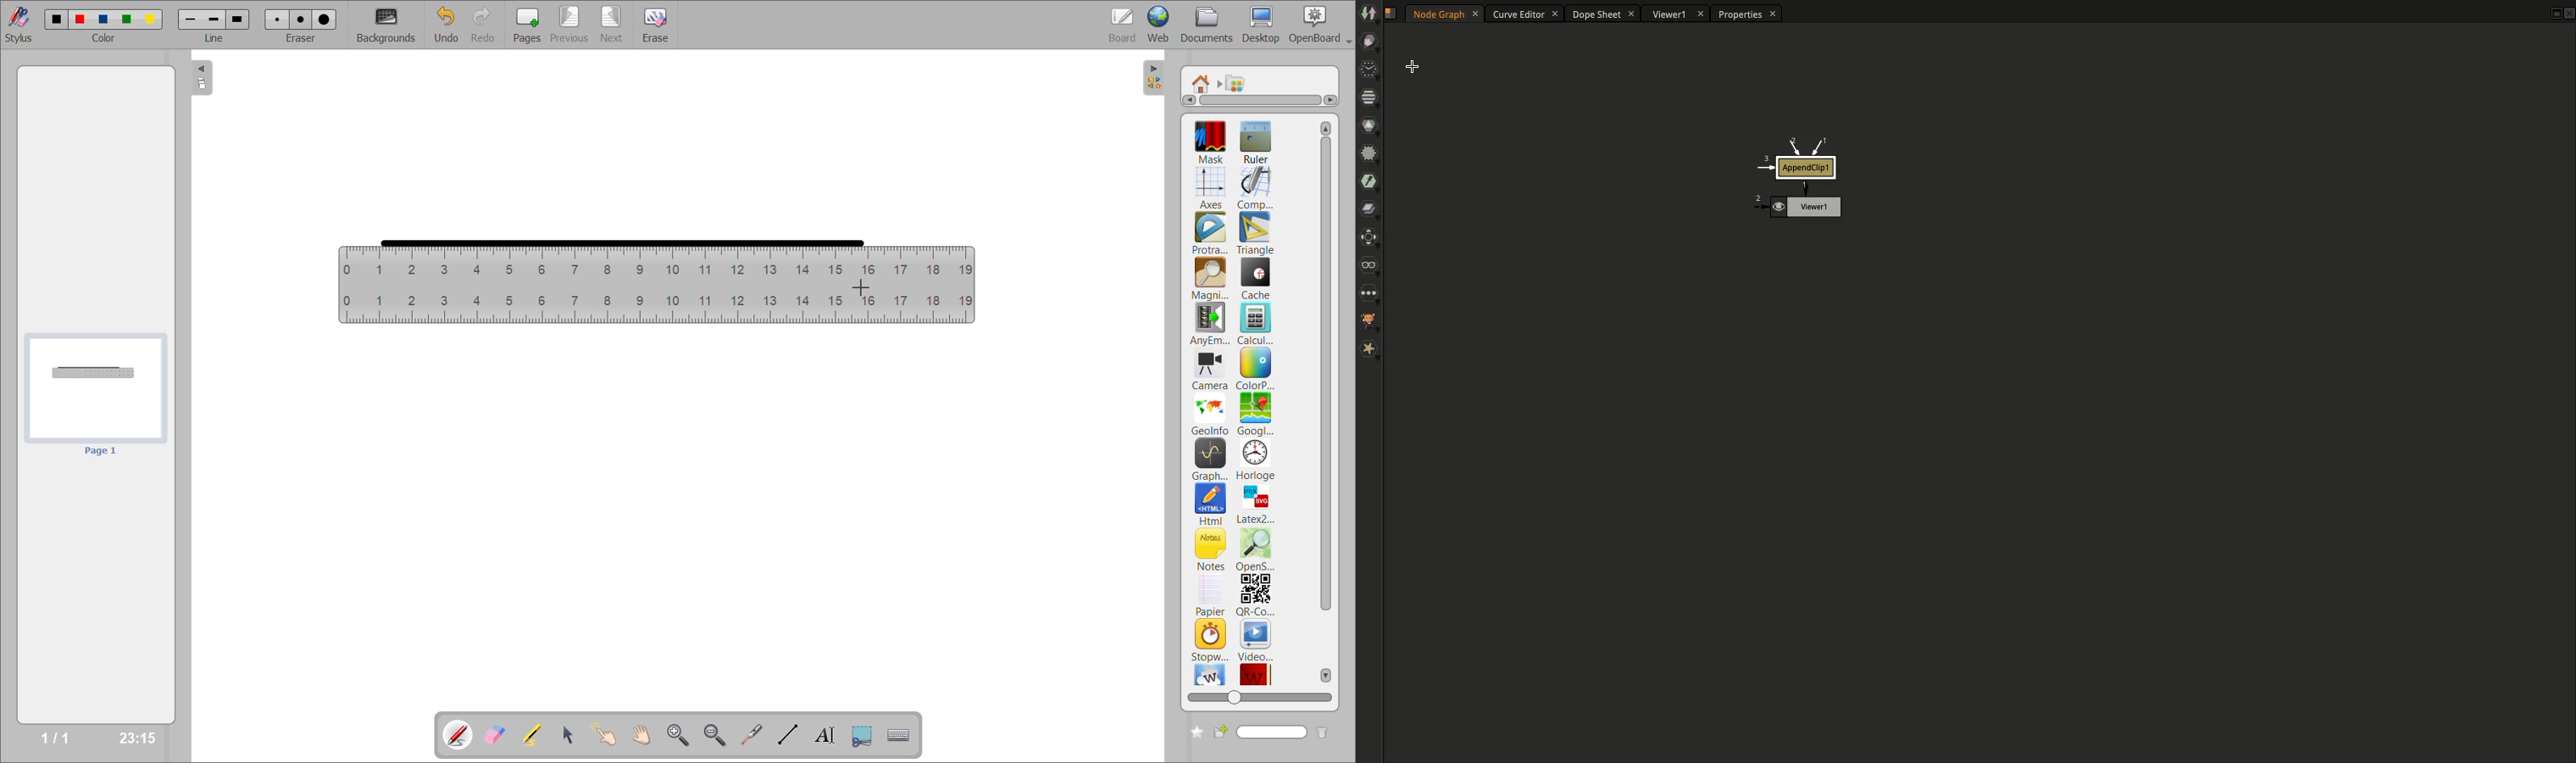 The height and width of the screenshot is (784, 2576). Describe the element at coordinates (448, 23) in the screenshot. I see `undo` at that location.